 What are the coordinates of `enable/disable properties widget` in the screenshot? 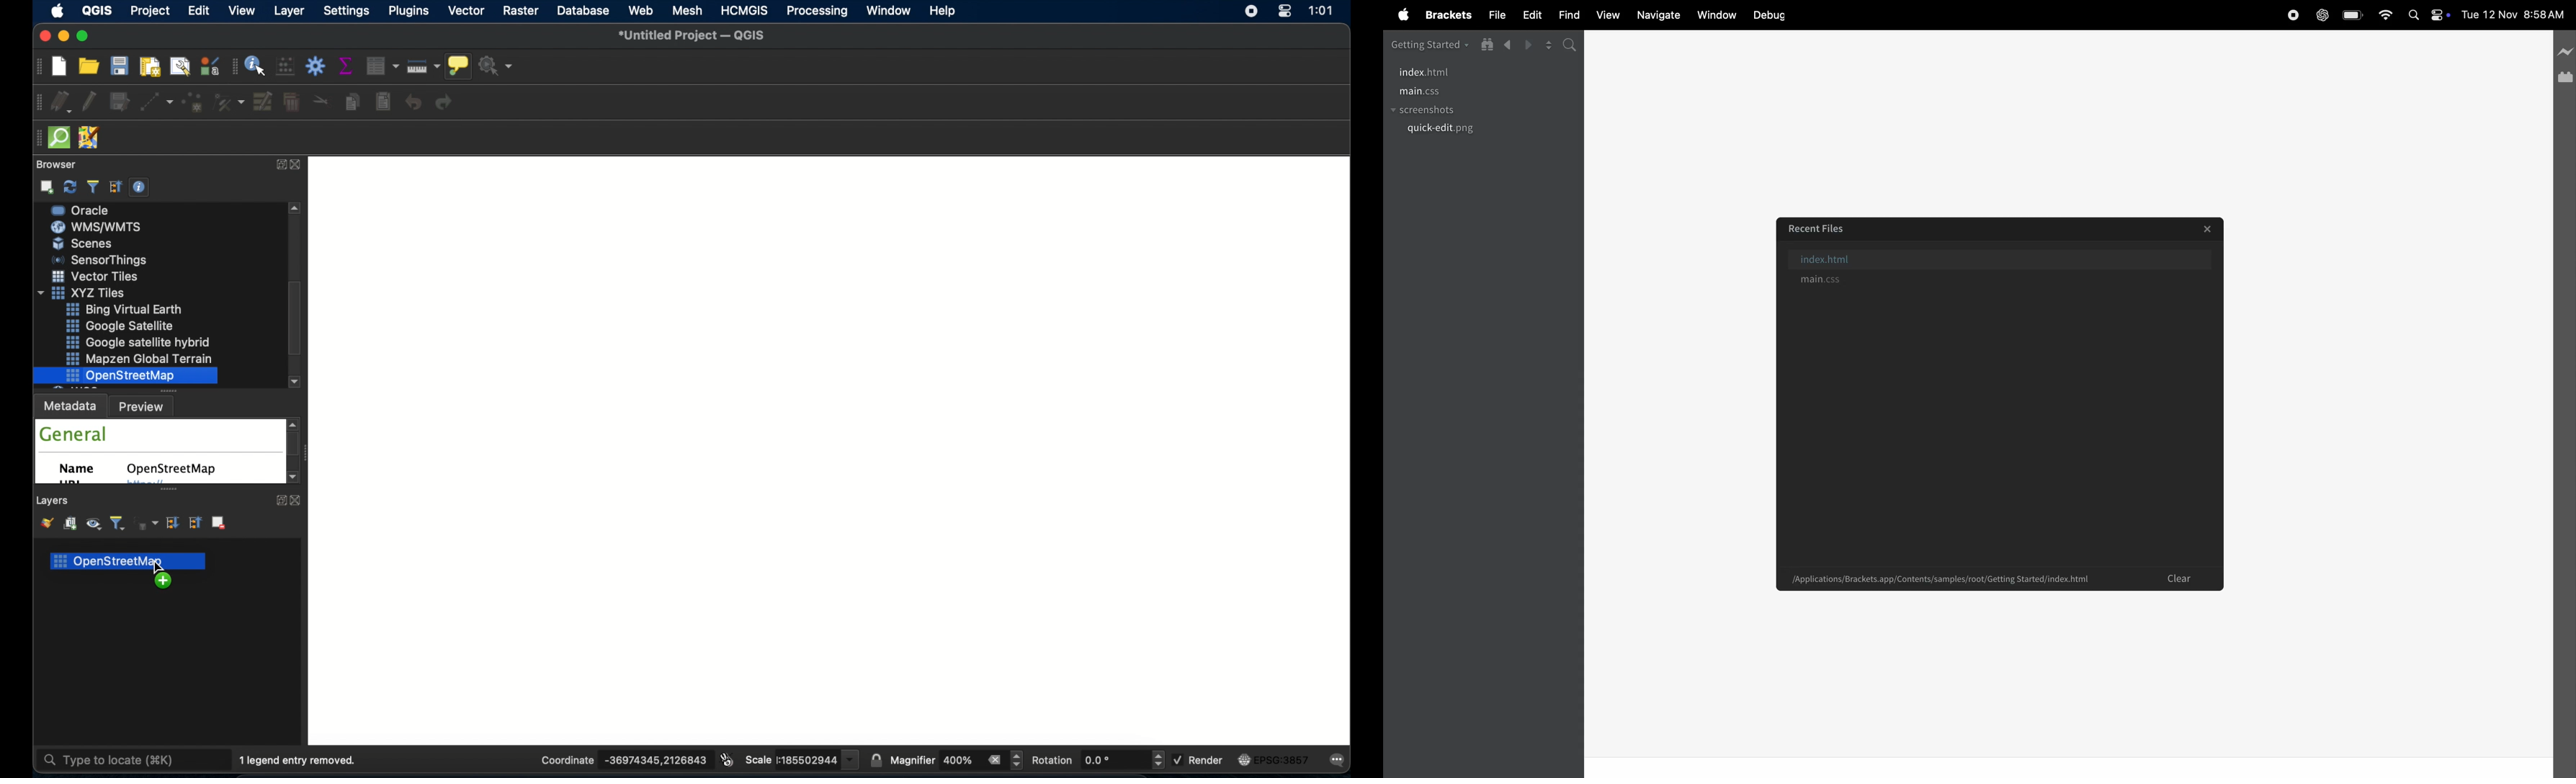 It's located at (139, 187).